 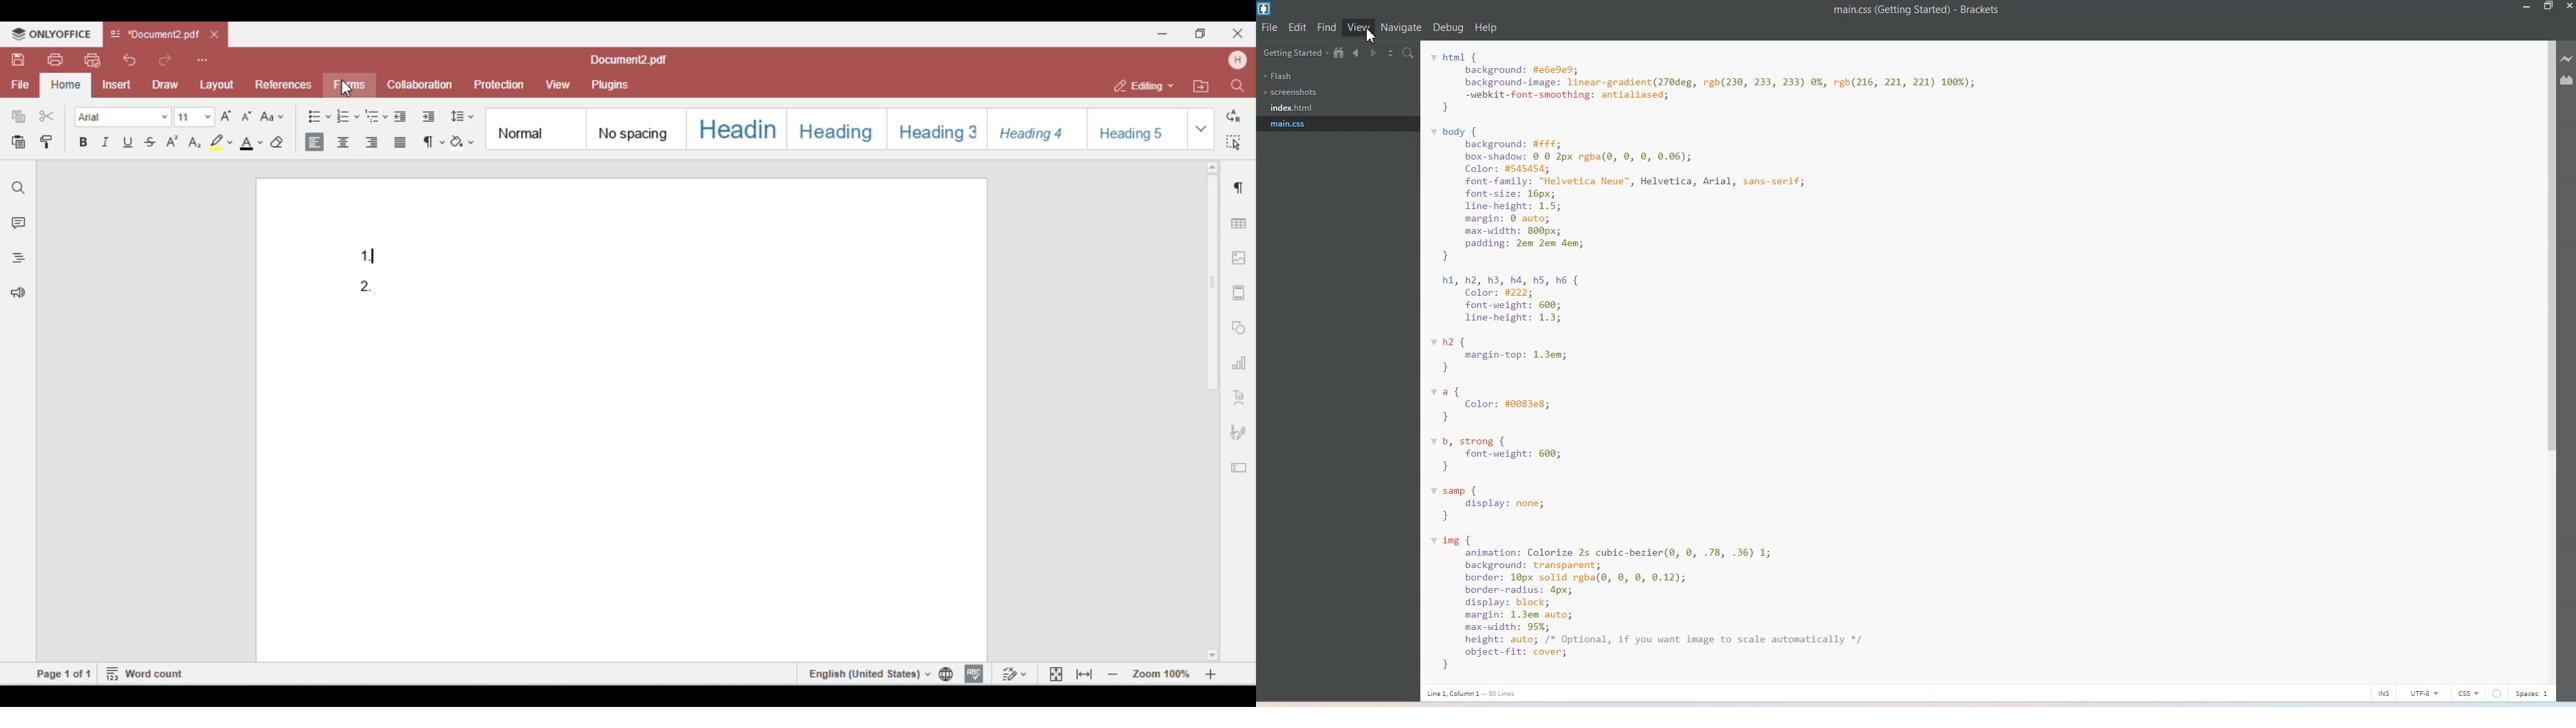 What do you see at coordinates (2546, 356) in the screenshot?
I see `Vertical scroll bar` at bounding box center [2546, 356].